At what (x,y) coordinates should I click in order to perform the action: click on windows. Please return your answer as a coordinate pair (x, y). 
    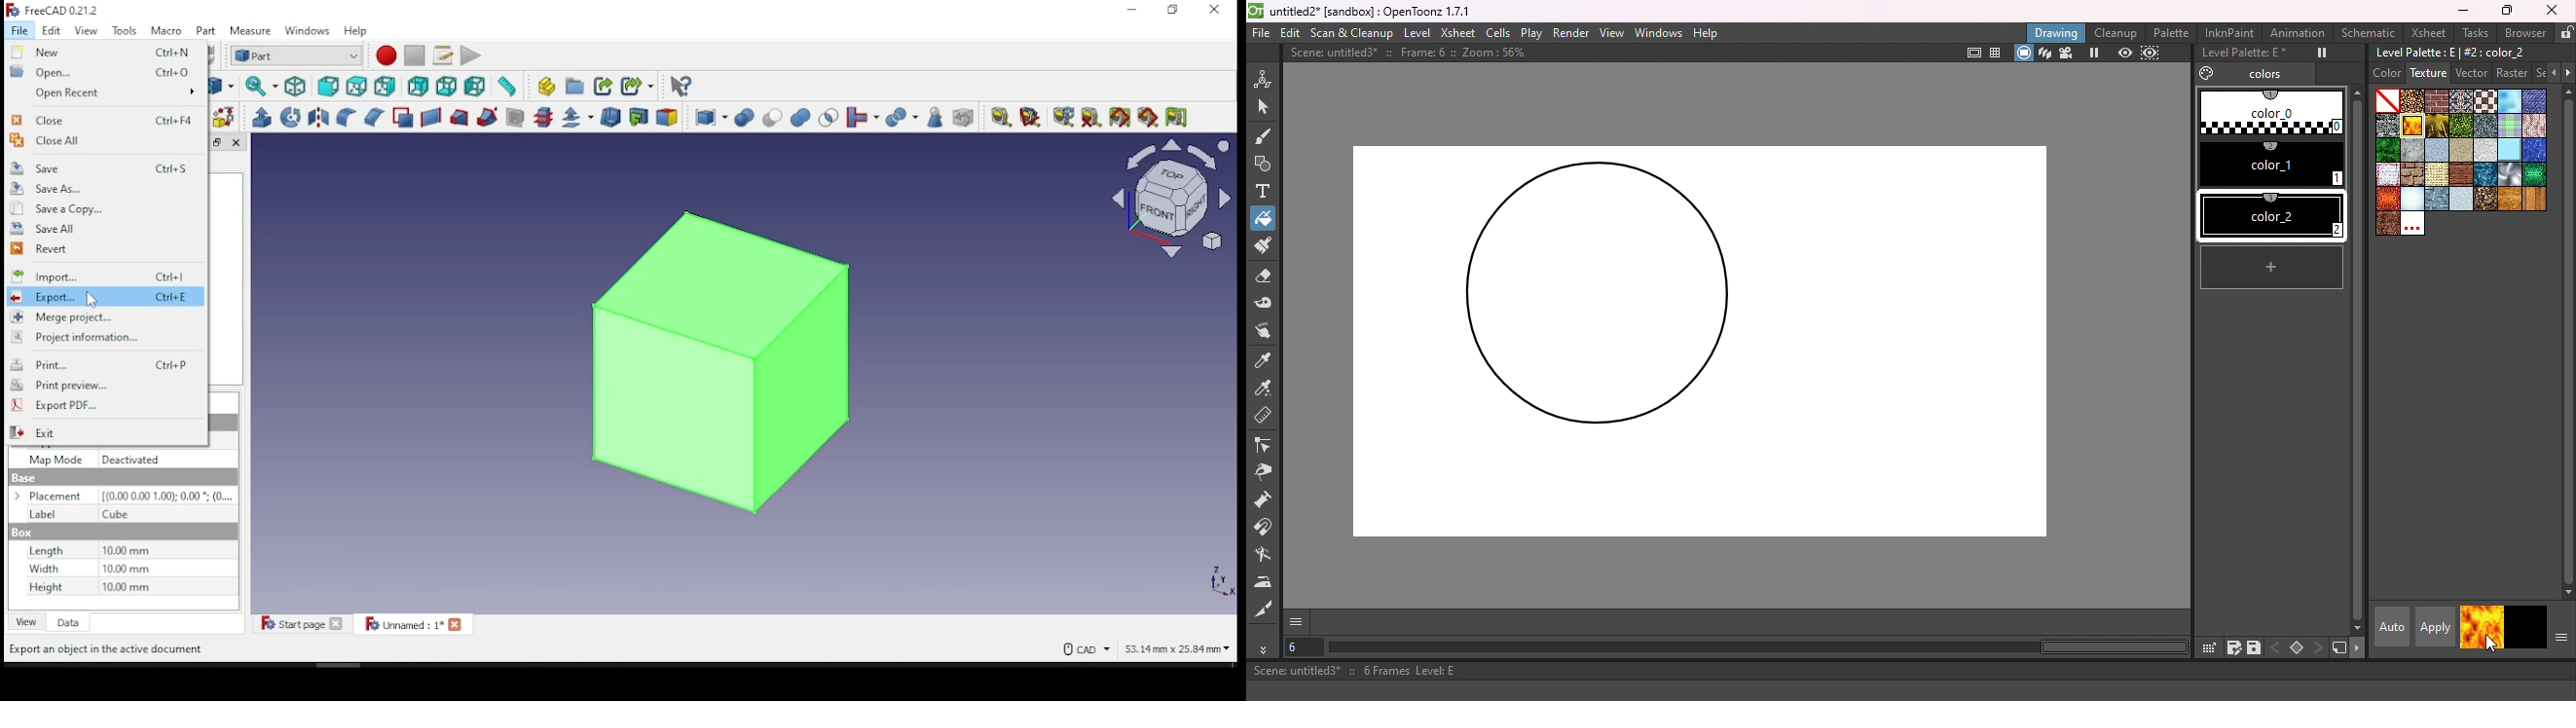
    Looking at the image, I should click on (309, 32).